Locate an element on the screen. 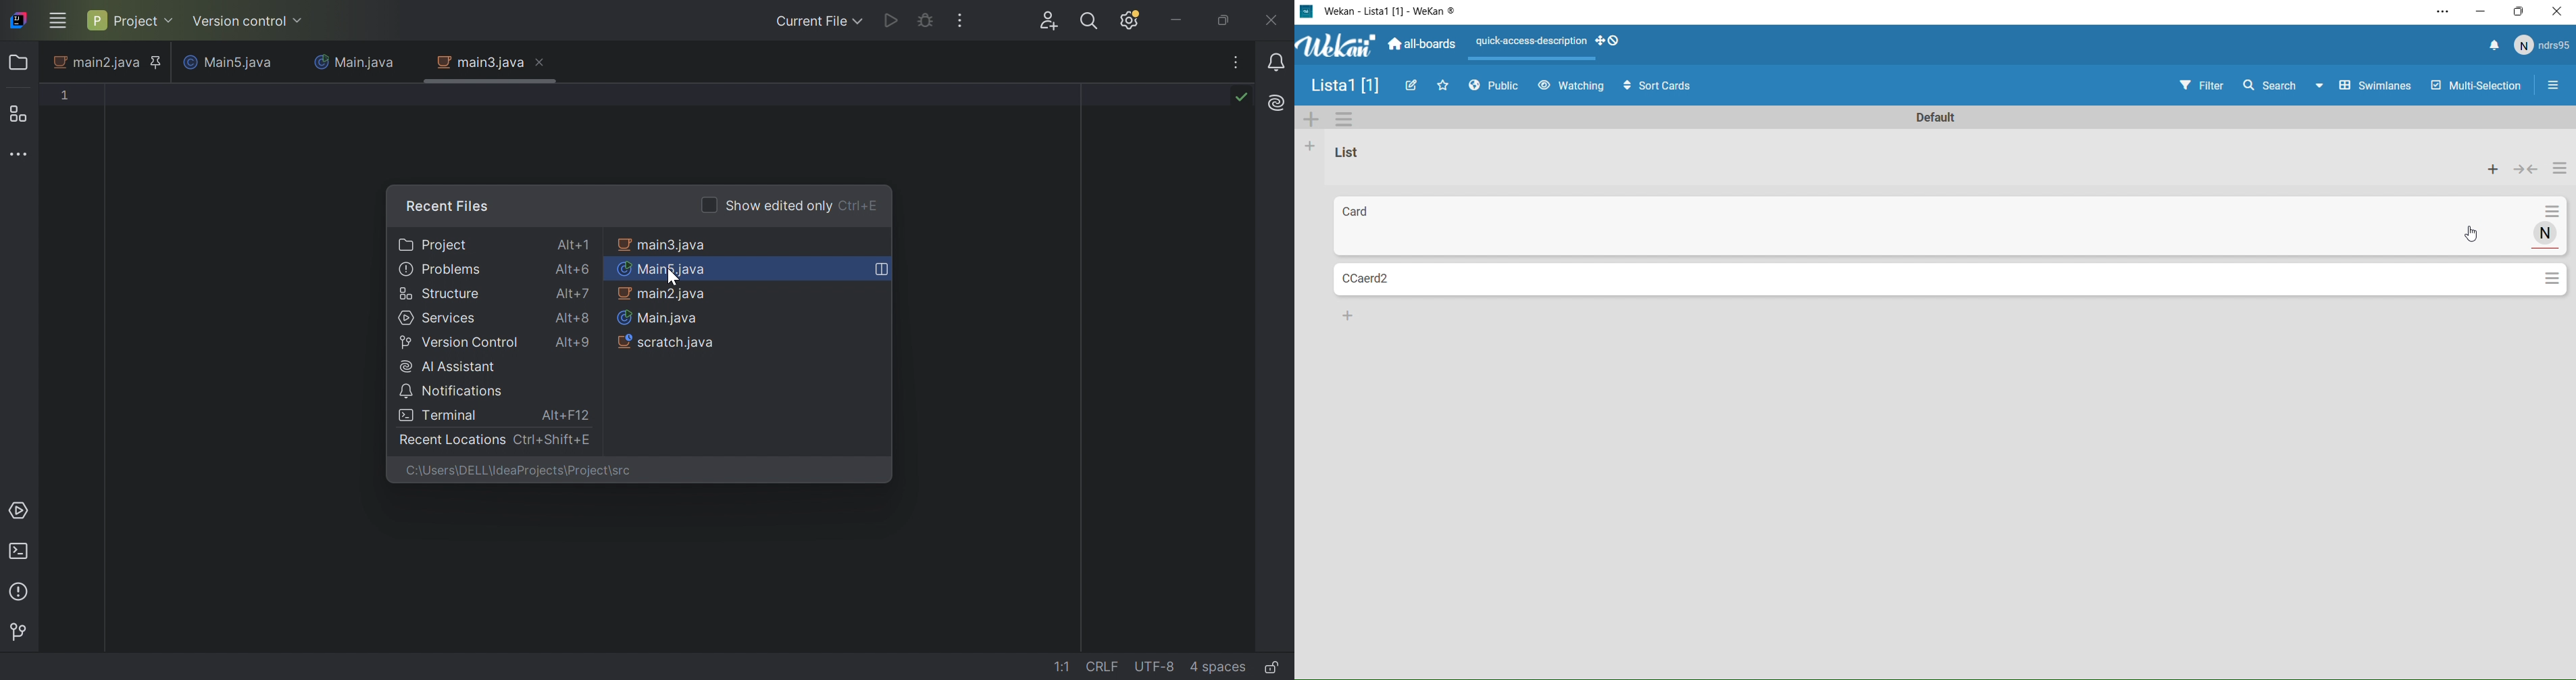  drag handles is located at coordinates (1606, 43).